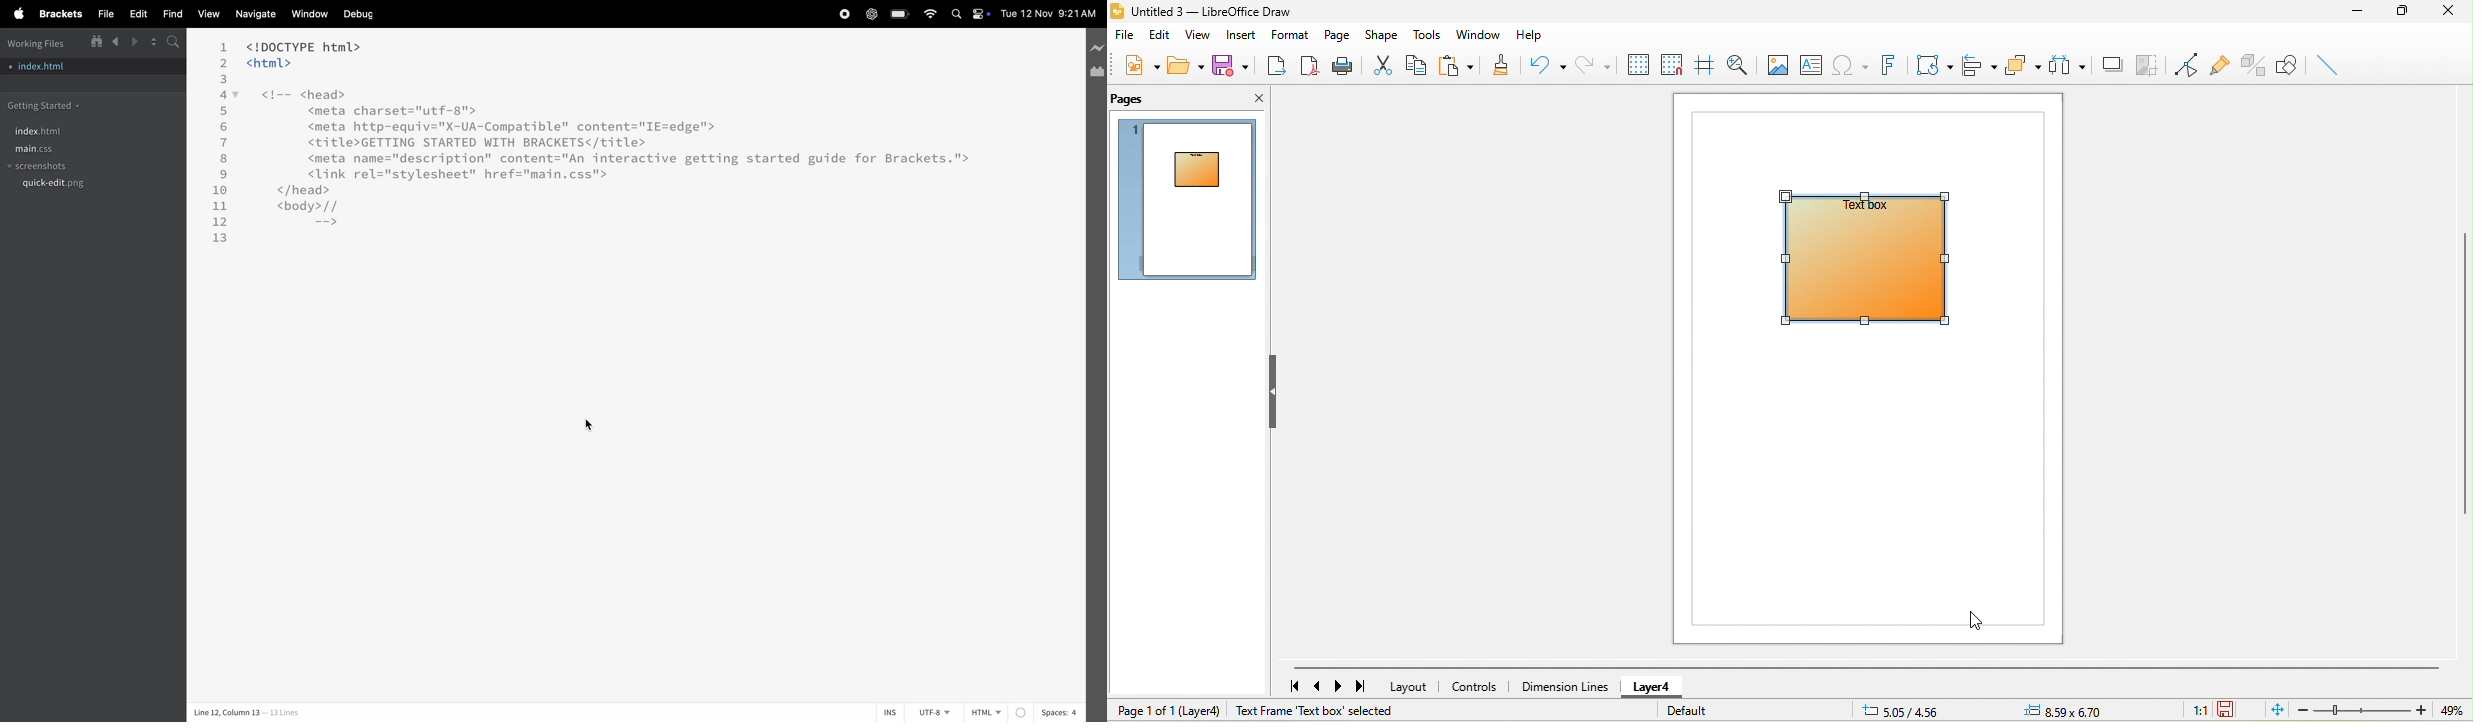 This screenshot has width=2492, height=728. Describe the element at coordinates (1253, 101) in the screenshot. I see `close` at that location.